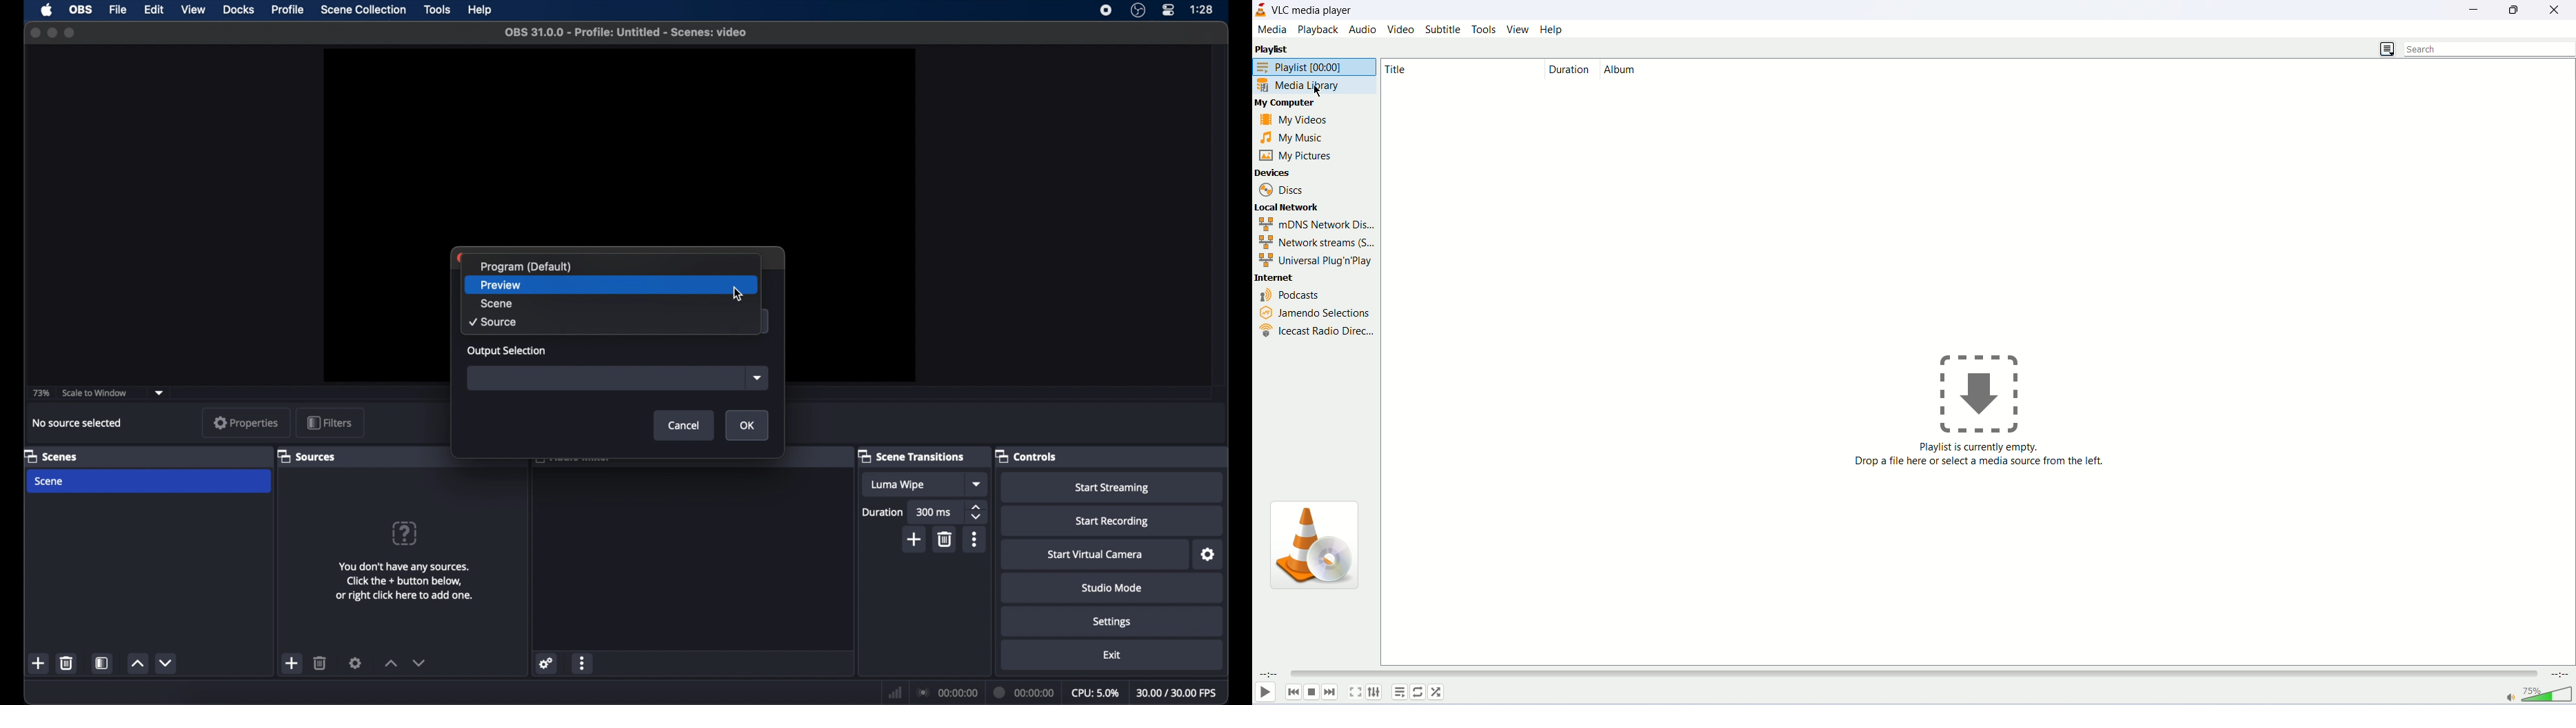 The width and height of the screenshot is (2576, 728). What do you see at coordinates (1485, 30) in the screenshot?
I see `tools` at bounding box center [1485, 30].